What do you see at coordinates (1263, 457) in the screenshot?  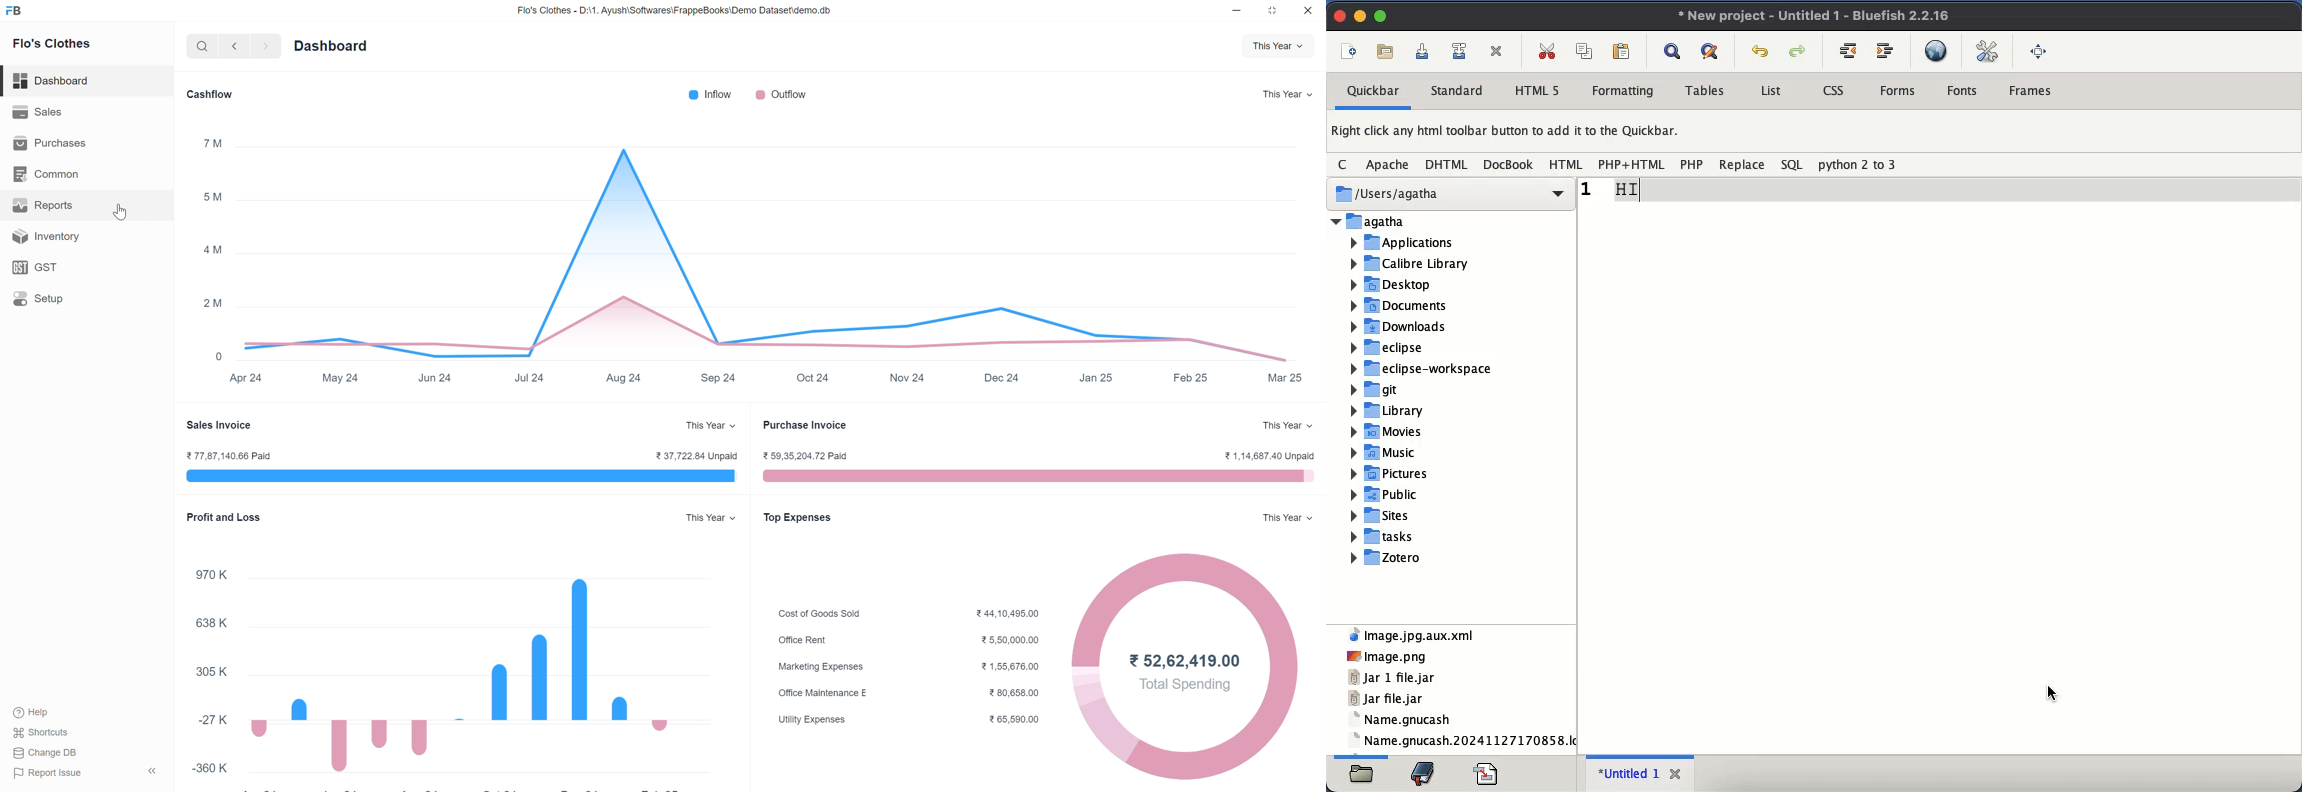 I see `21,14,687.40 Unpaid` at bounding box center [1263, 457].